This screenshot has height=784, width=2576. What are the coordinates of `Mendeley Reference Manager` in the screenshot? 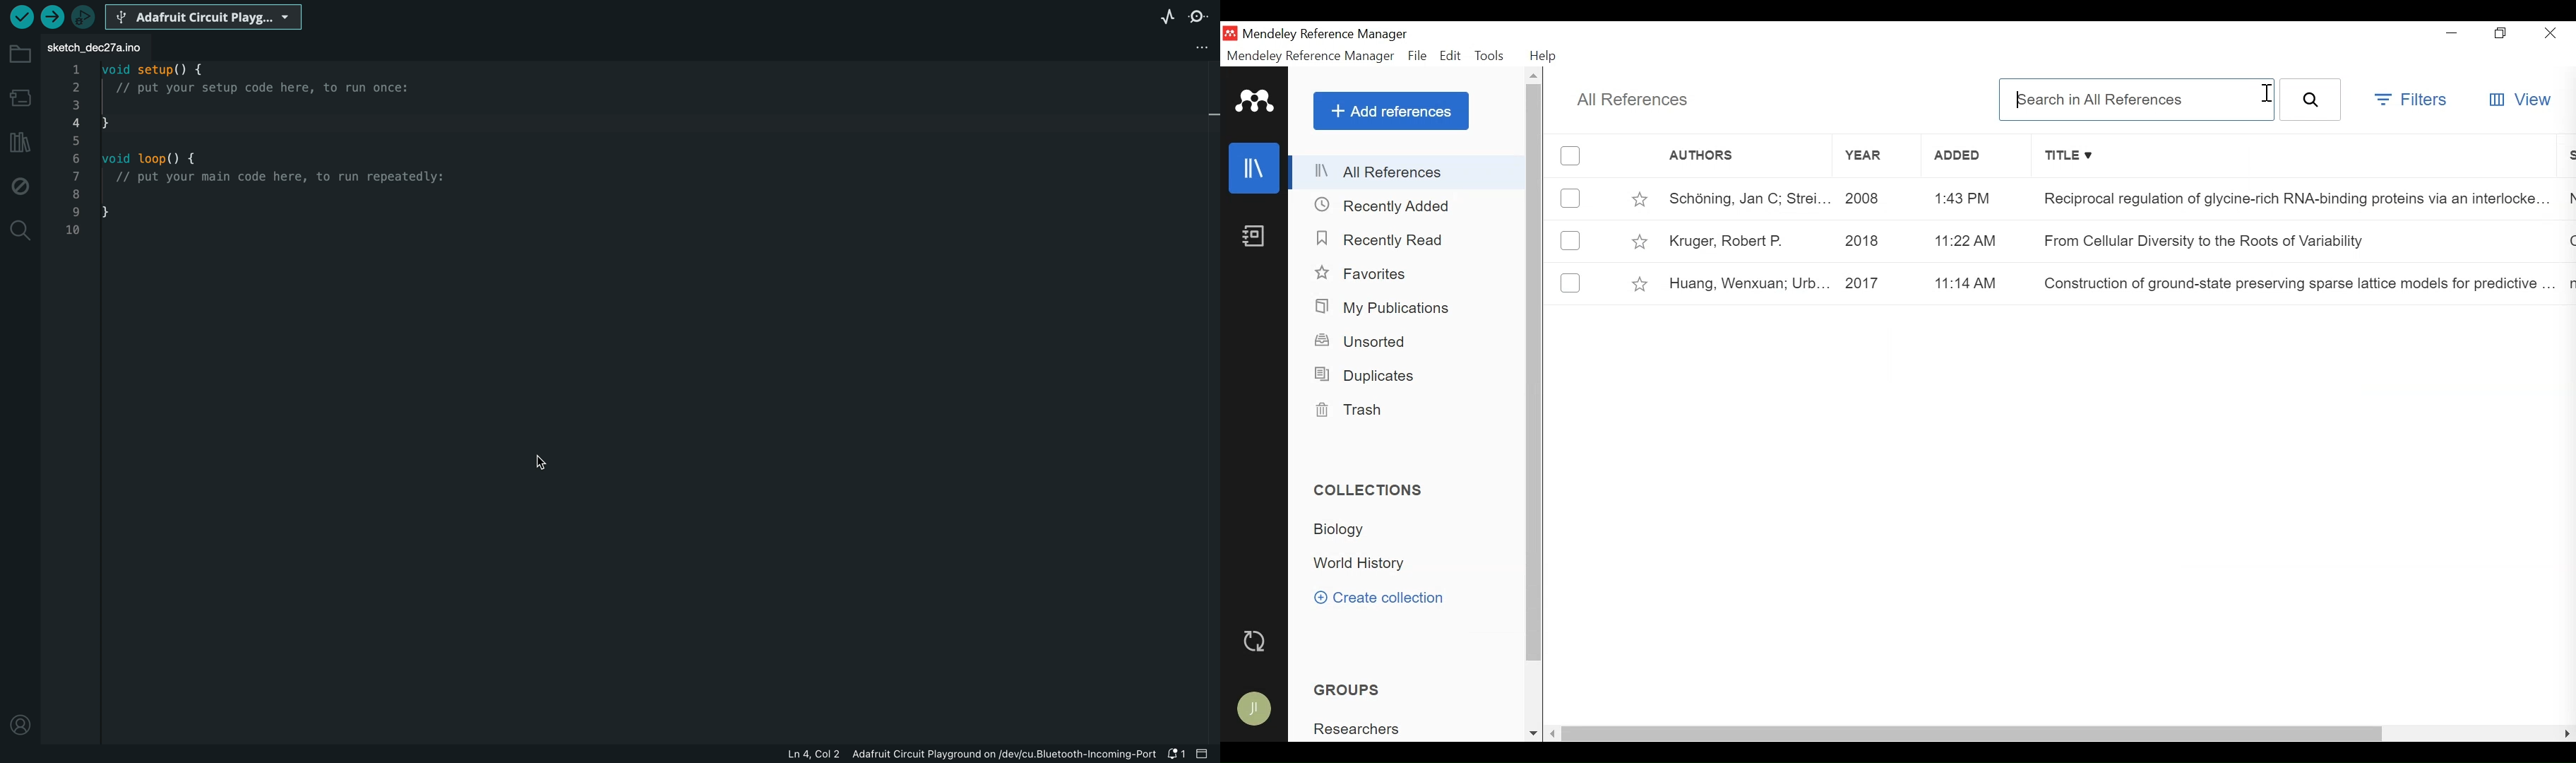 It's located at (1328, 36).